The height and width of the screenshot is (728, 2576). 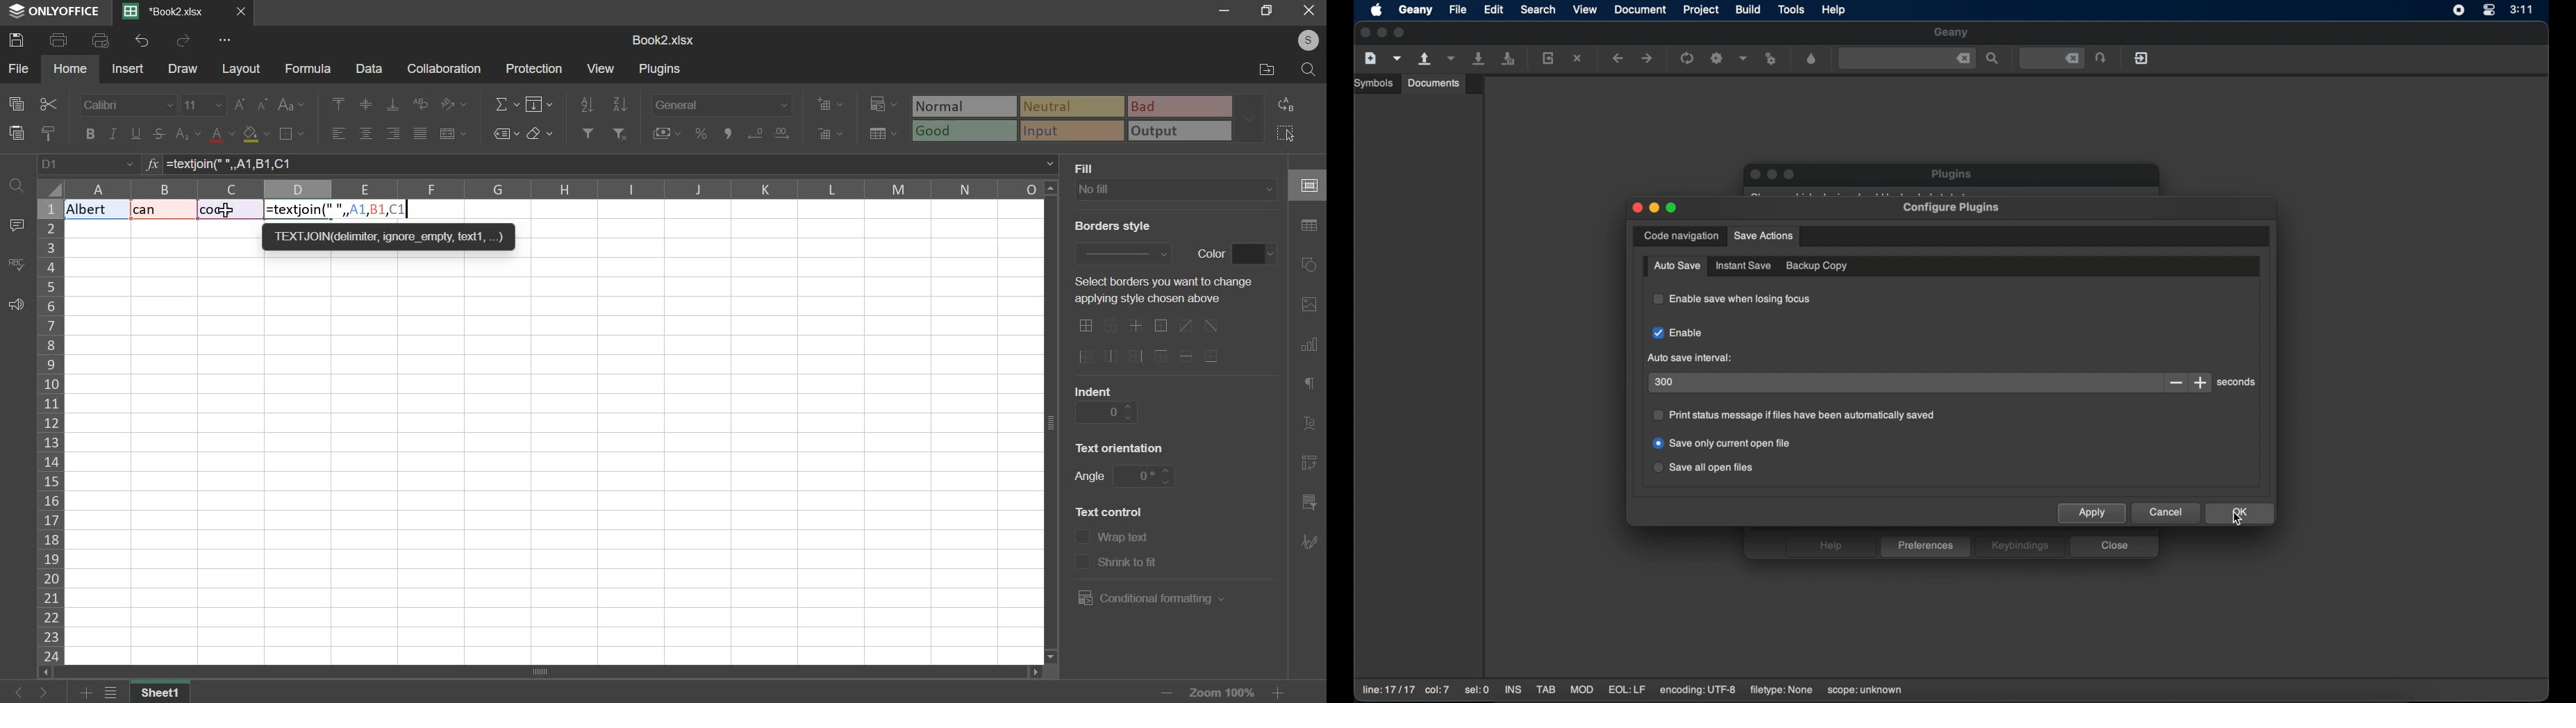 What do you see at coordinates (16, 264) in the screenshot?
I see `spelling` at bounding box center [16, 264].